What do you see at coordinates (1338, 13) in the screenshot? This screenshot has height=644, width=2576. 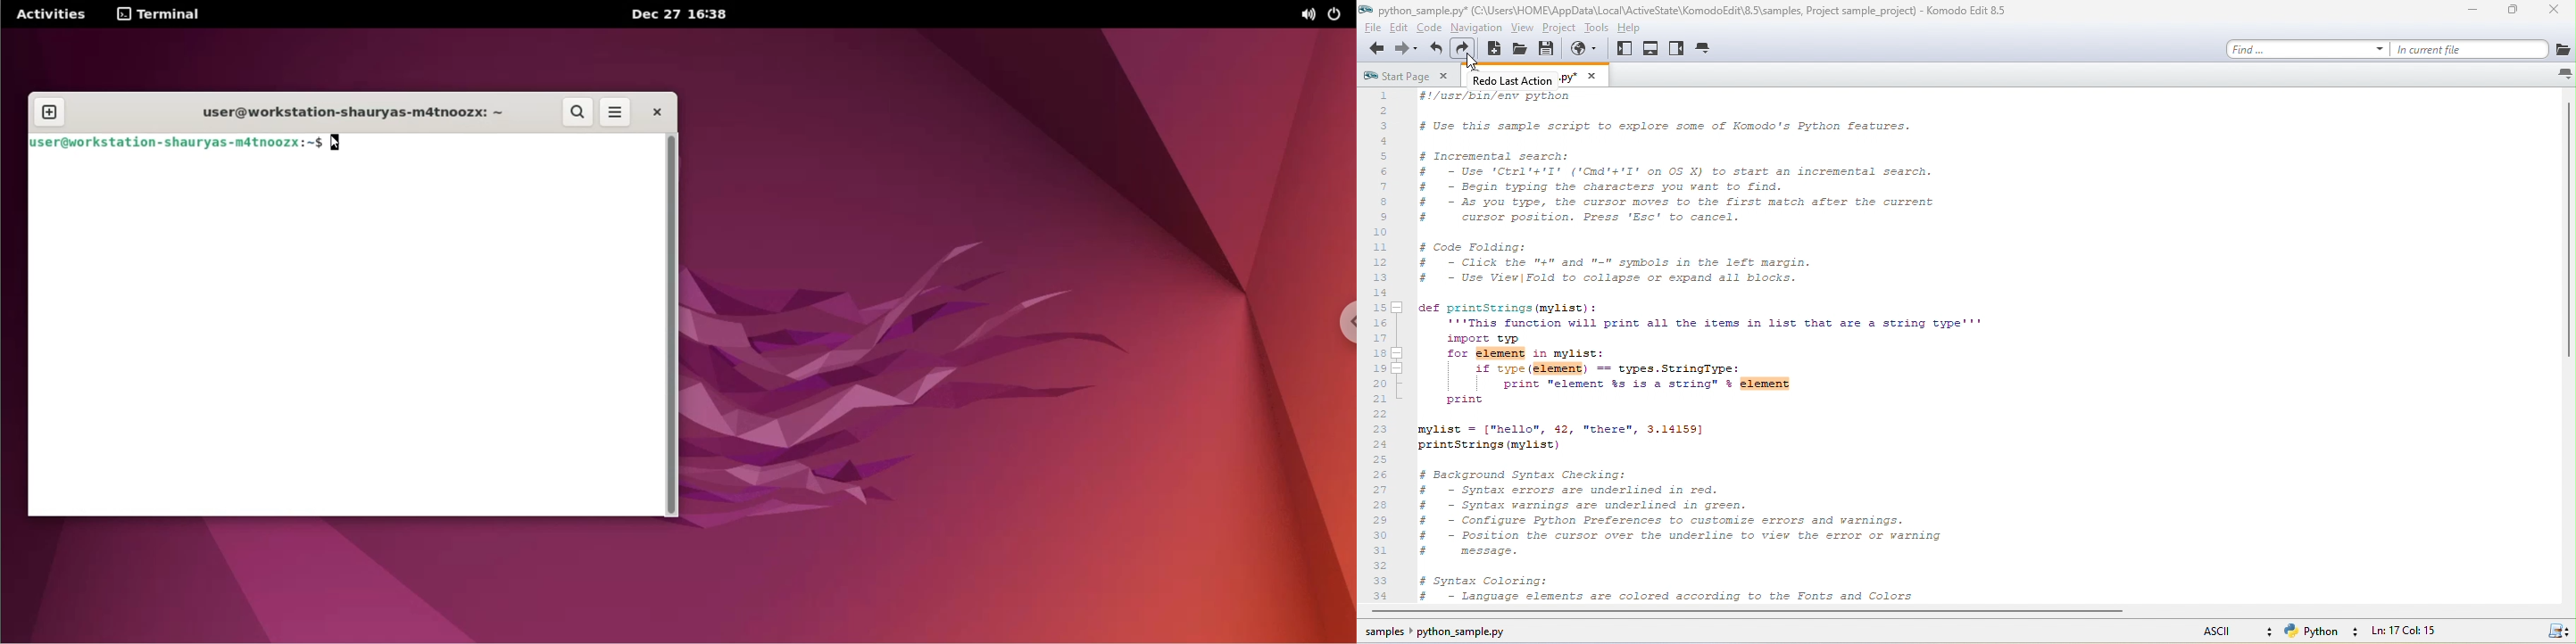 I see `power` at bounding box center [1338, 13].